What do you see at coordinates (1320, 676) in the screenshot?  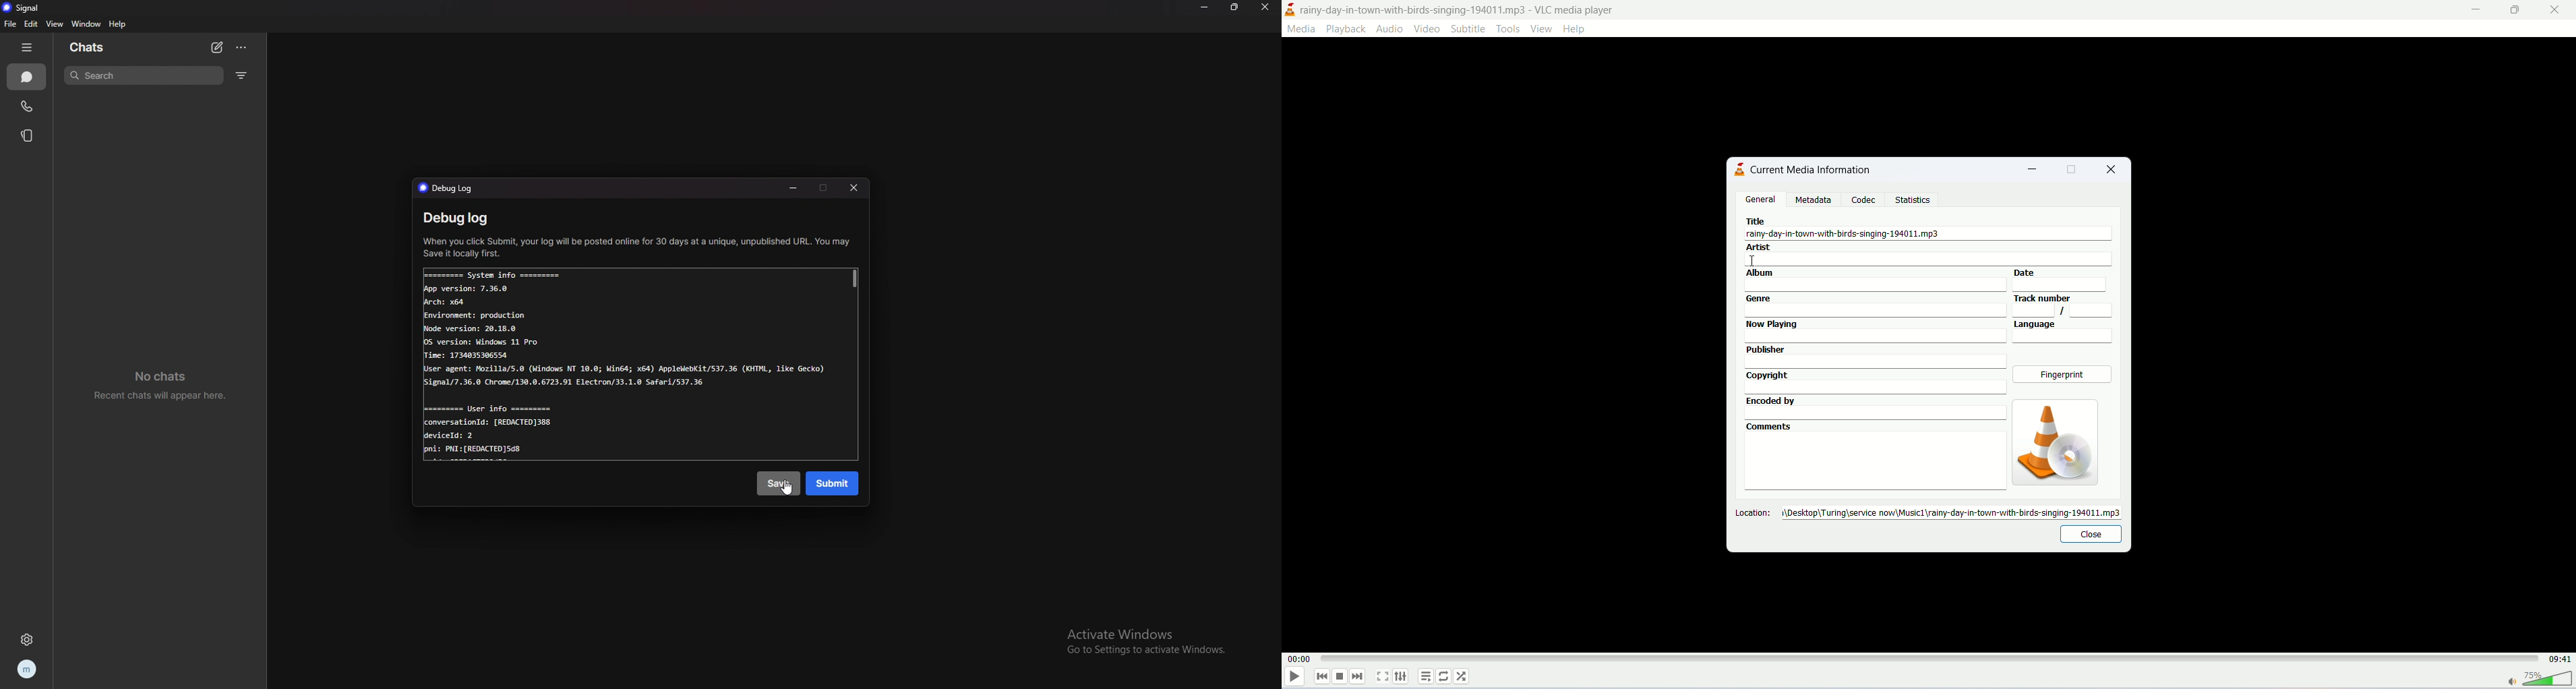 I see `previous` at bounding box center [1320, 676].